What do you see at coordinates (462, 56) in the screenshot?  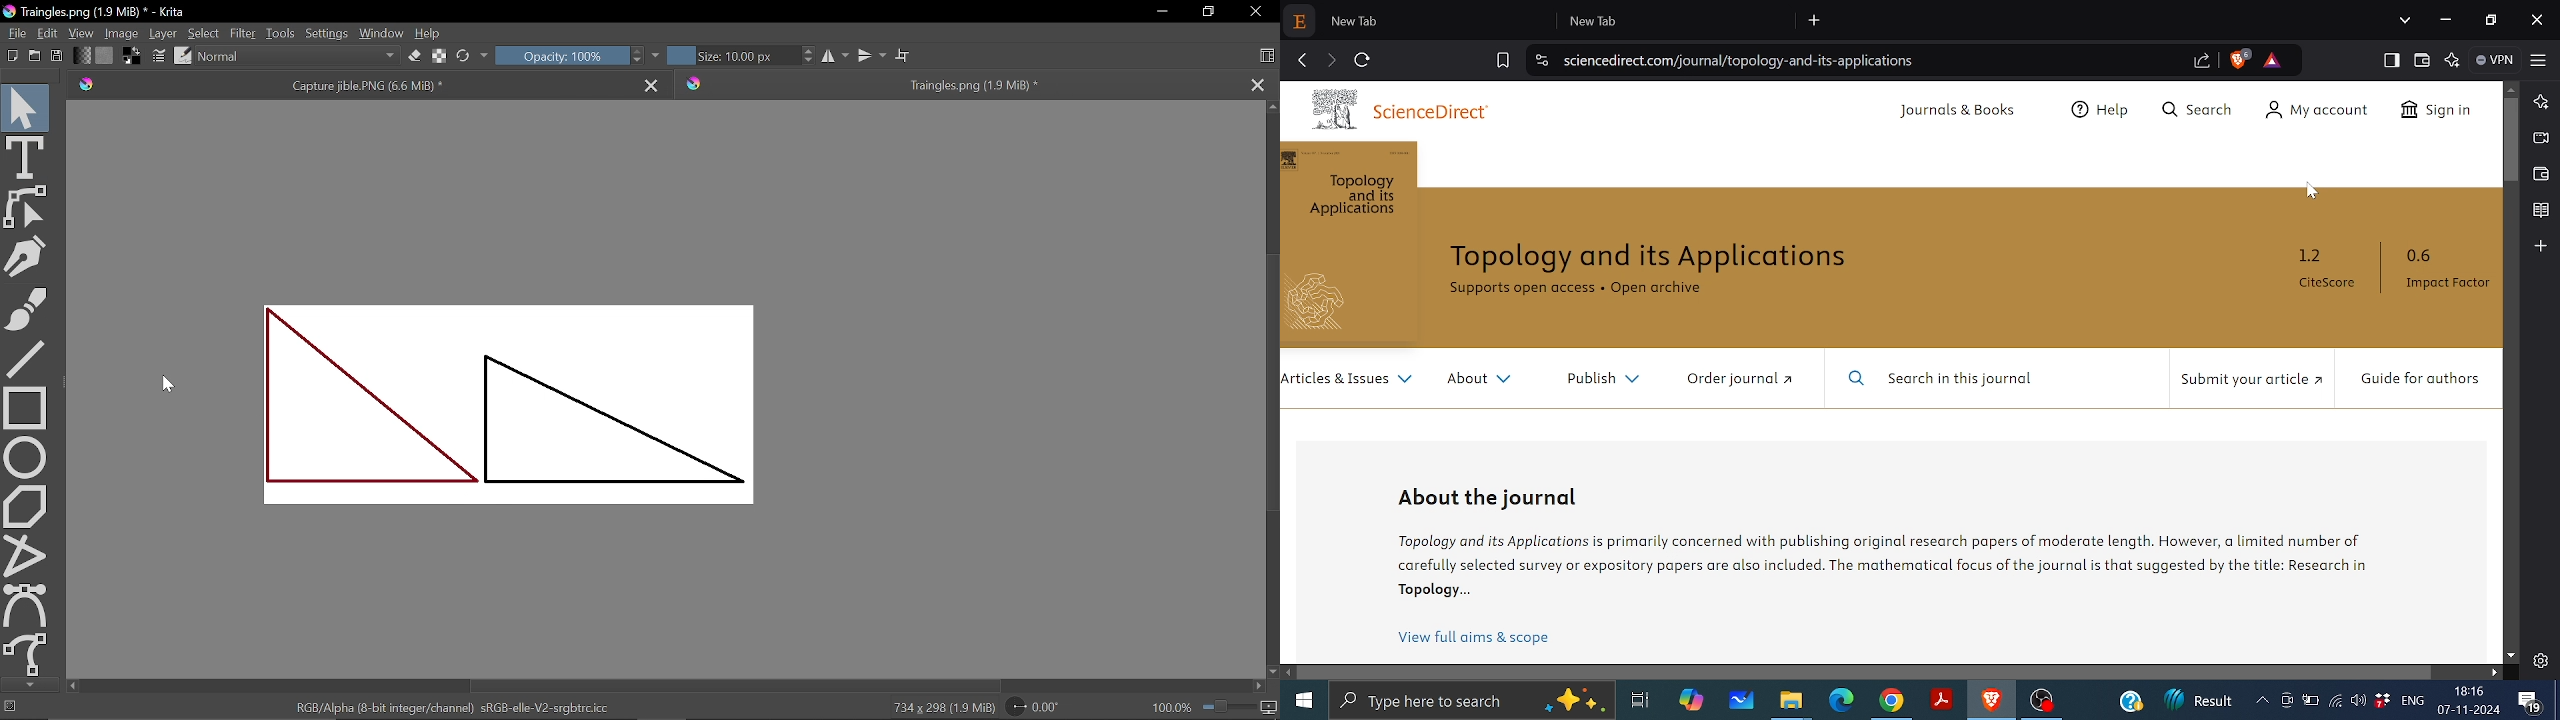 I see `Reload original preset` at bounding box center [462, 56].